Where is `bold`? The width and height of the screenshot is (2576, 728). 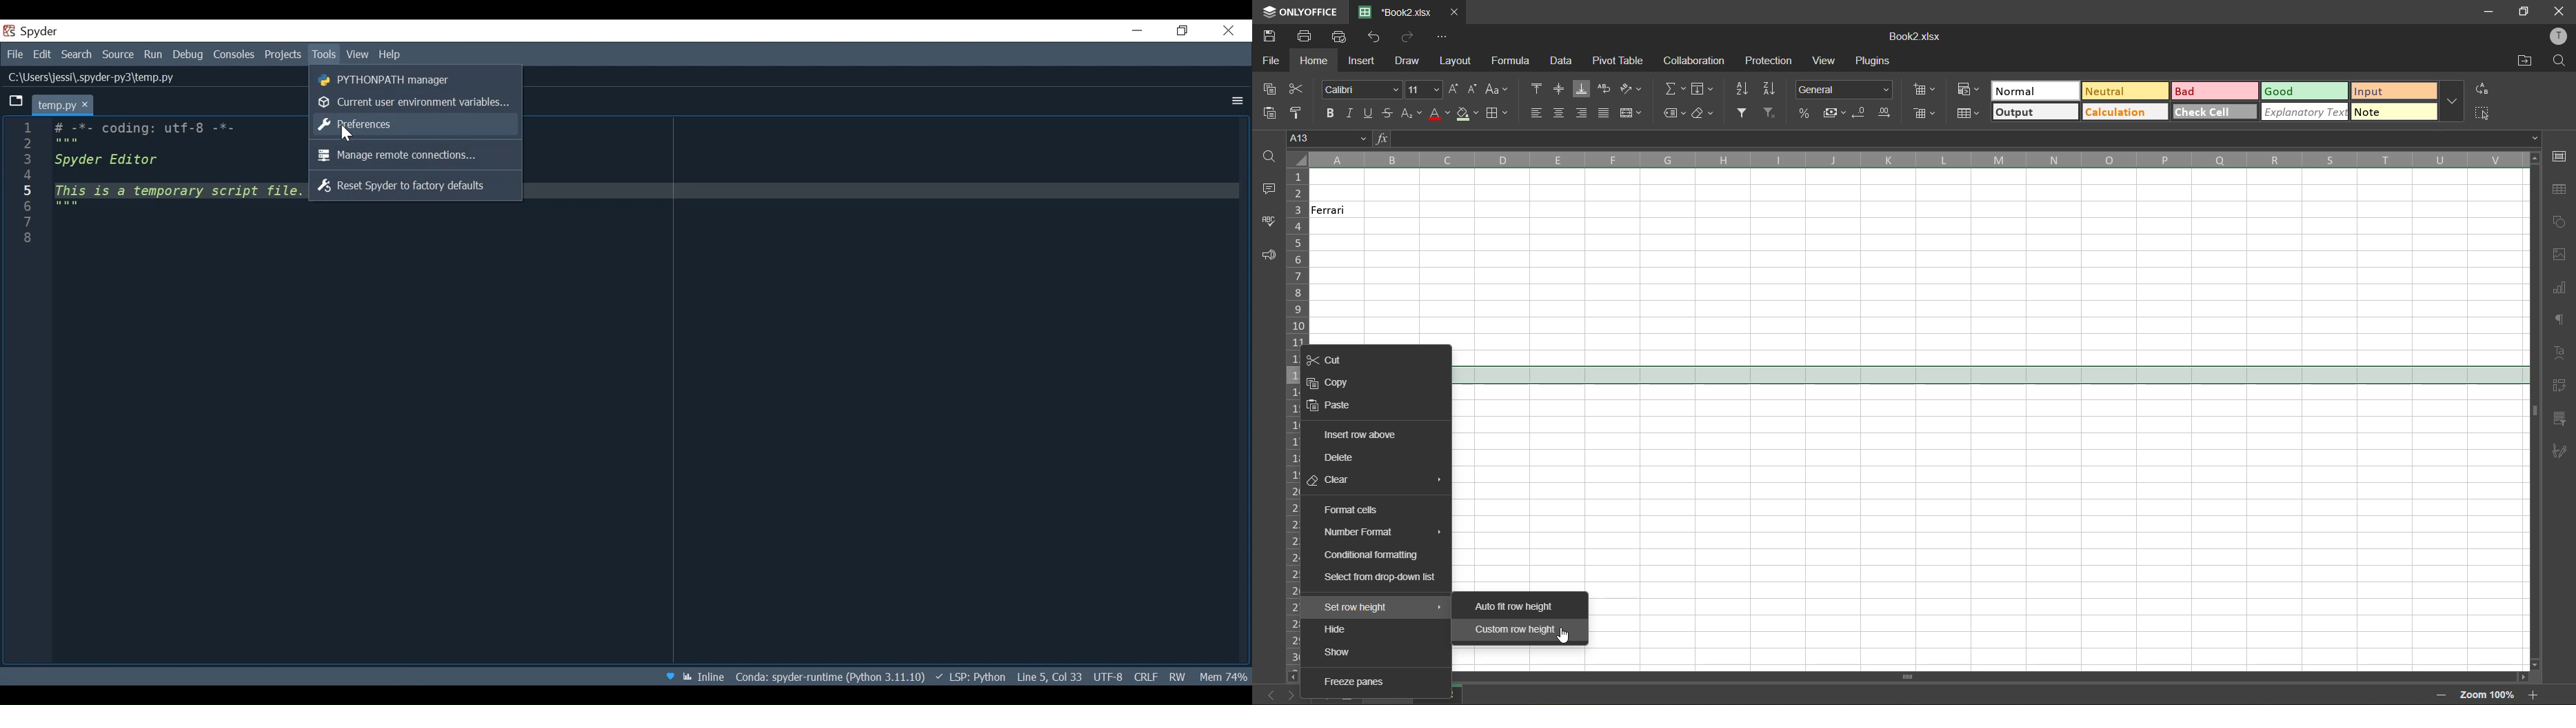
bold is located at coordinates (1329, 114).